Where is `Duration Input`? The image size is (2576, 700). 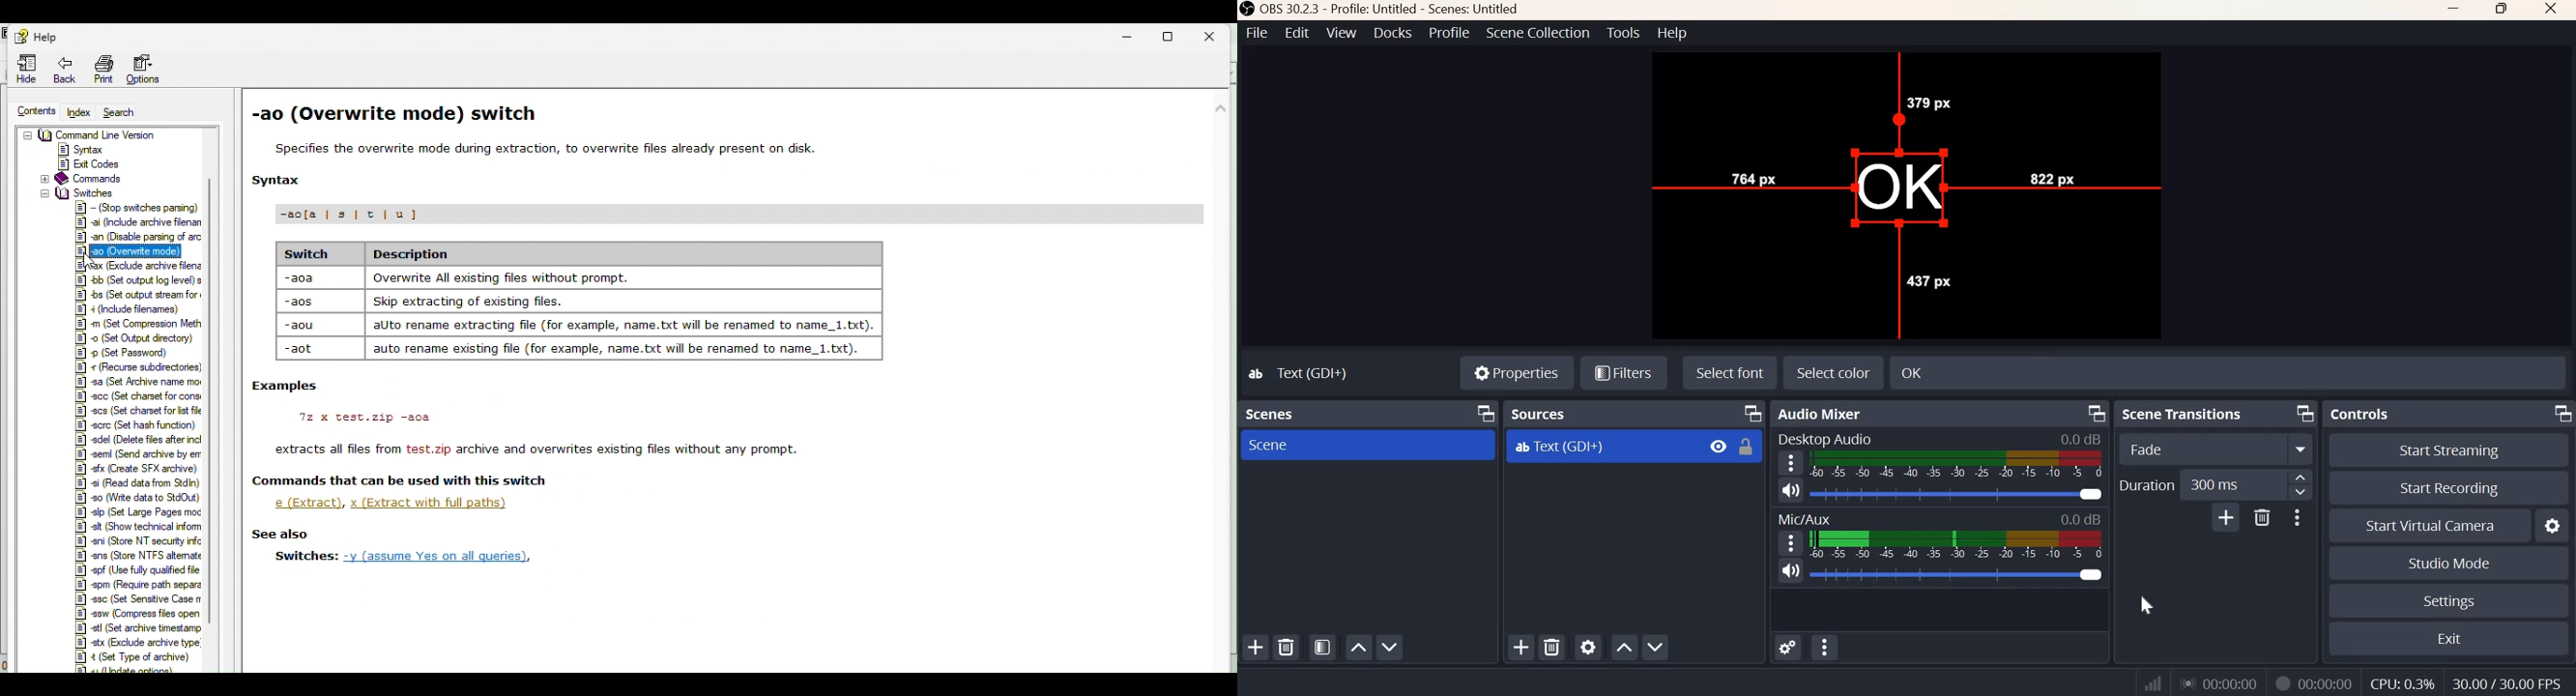 Duration Input is located at coordinates (2232, 485).